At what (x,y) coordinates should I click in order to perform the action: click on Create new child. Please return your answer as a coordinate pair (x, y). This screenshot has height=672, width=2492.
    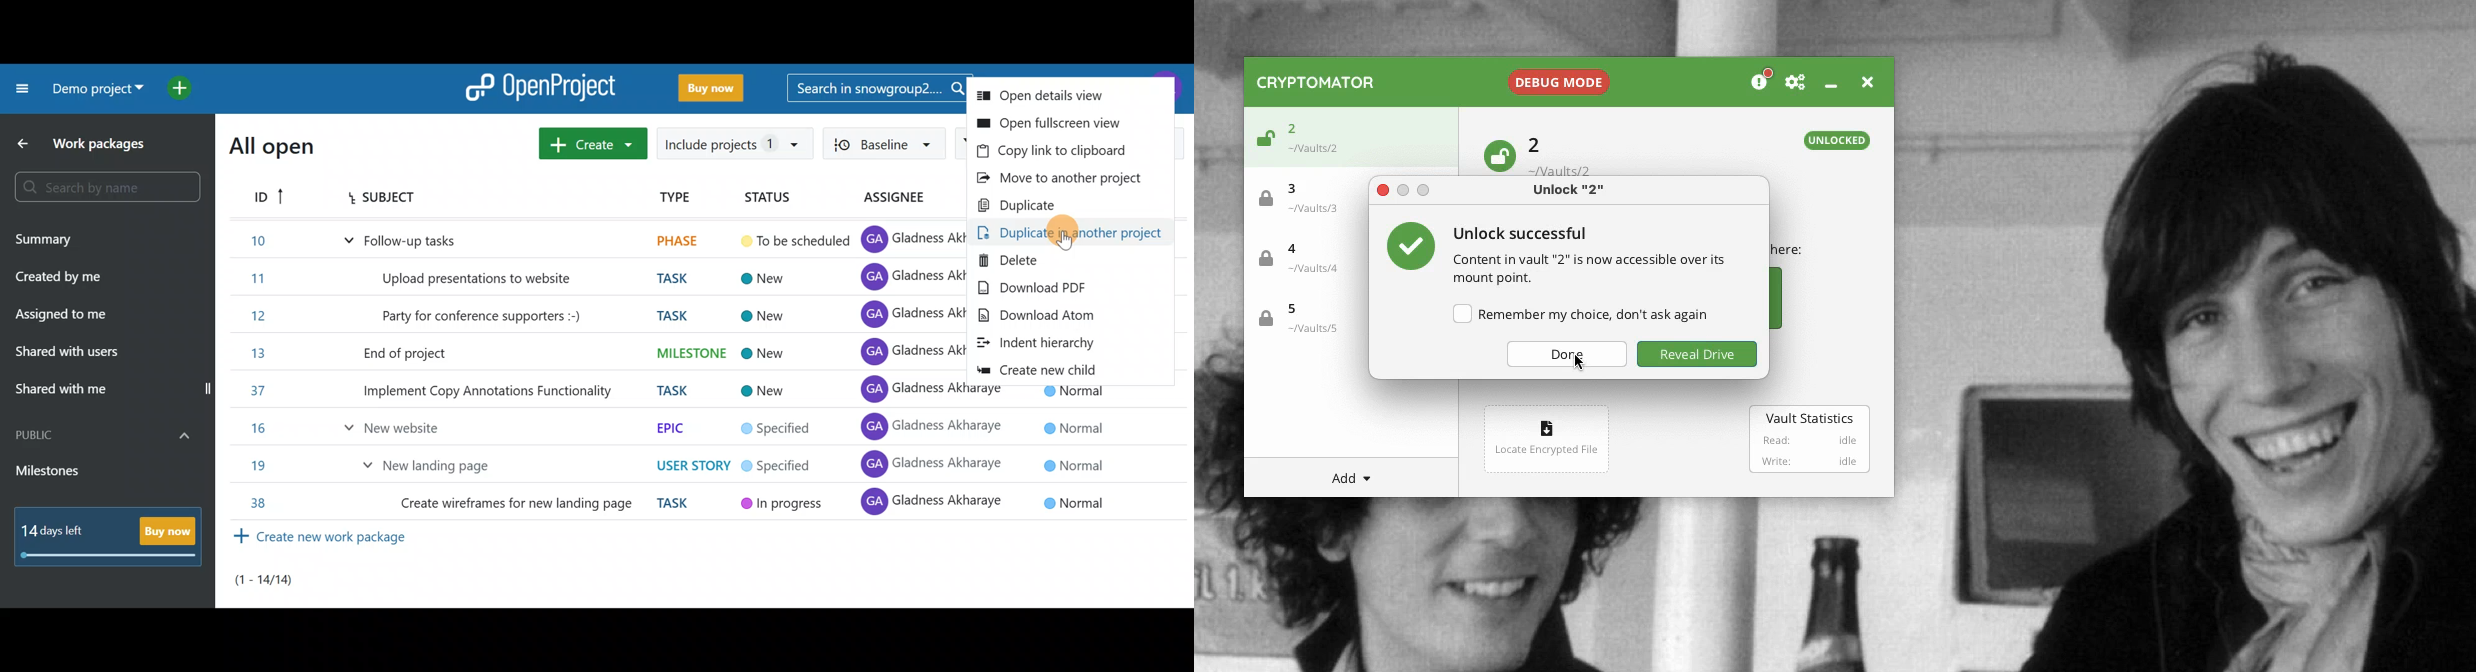
    Looking at the image, I should click on (1065, 370).